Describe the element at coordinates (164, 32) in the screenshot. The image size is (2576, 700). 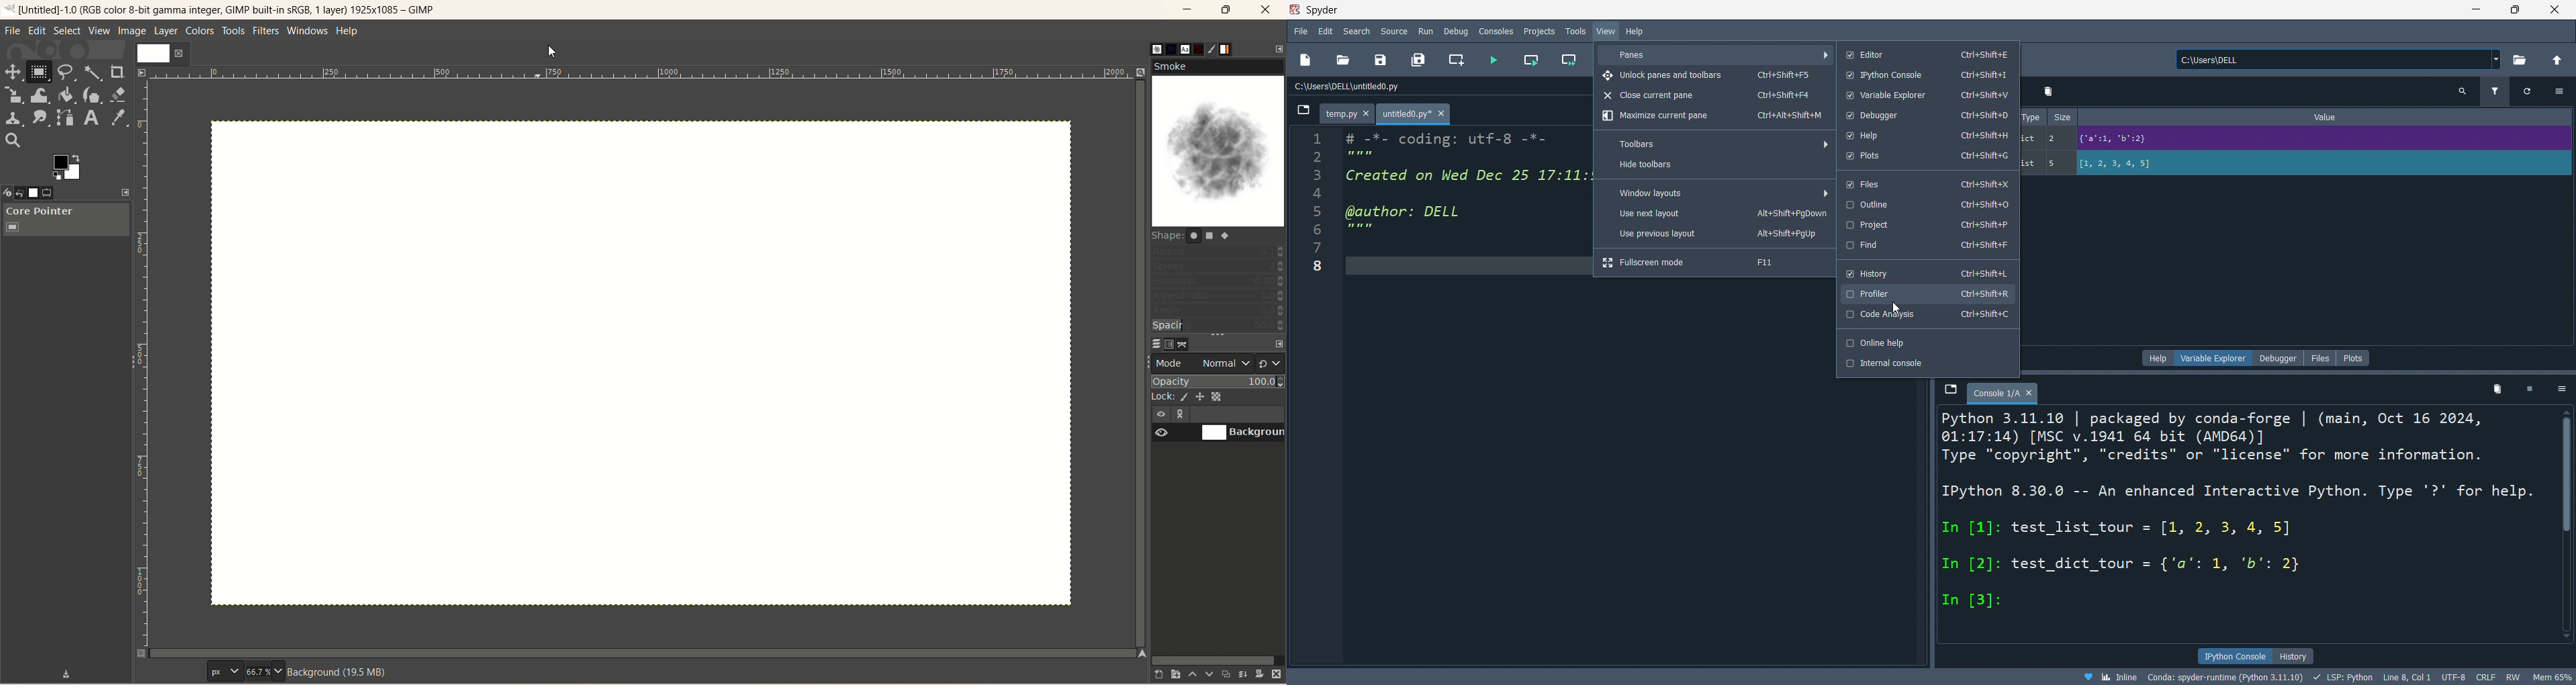
I see `layer` at that location.